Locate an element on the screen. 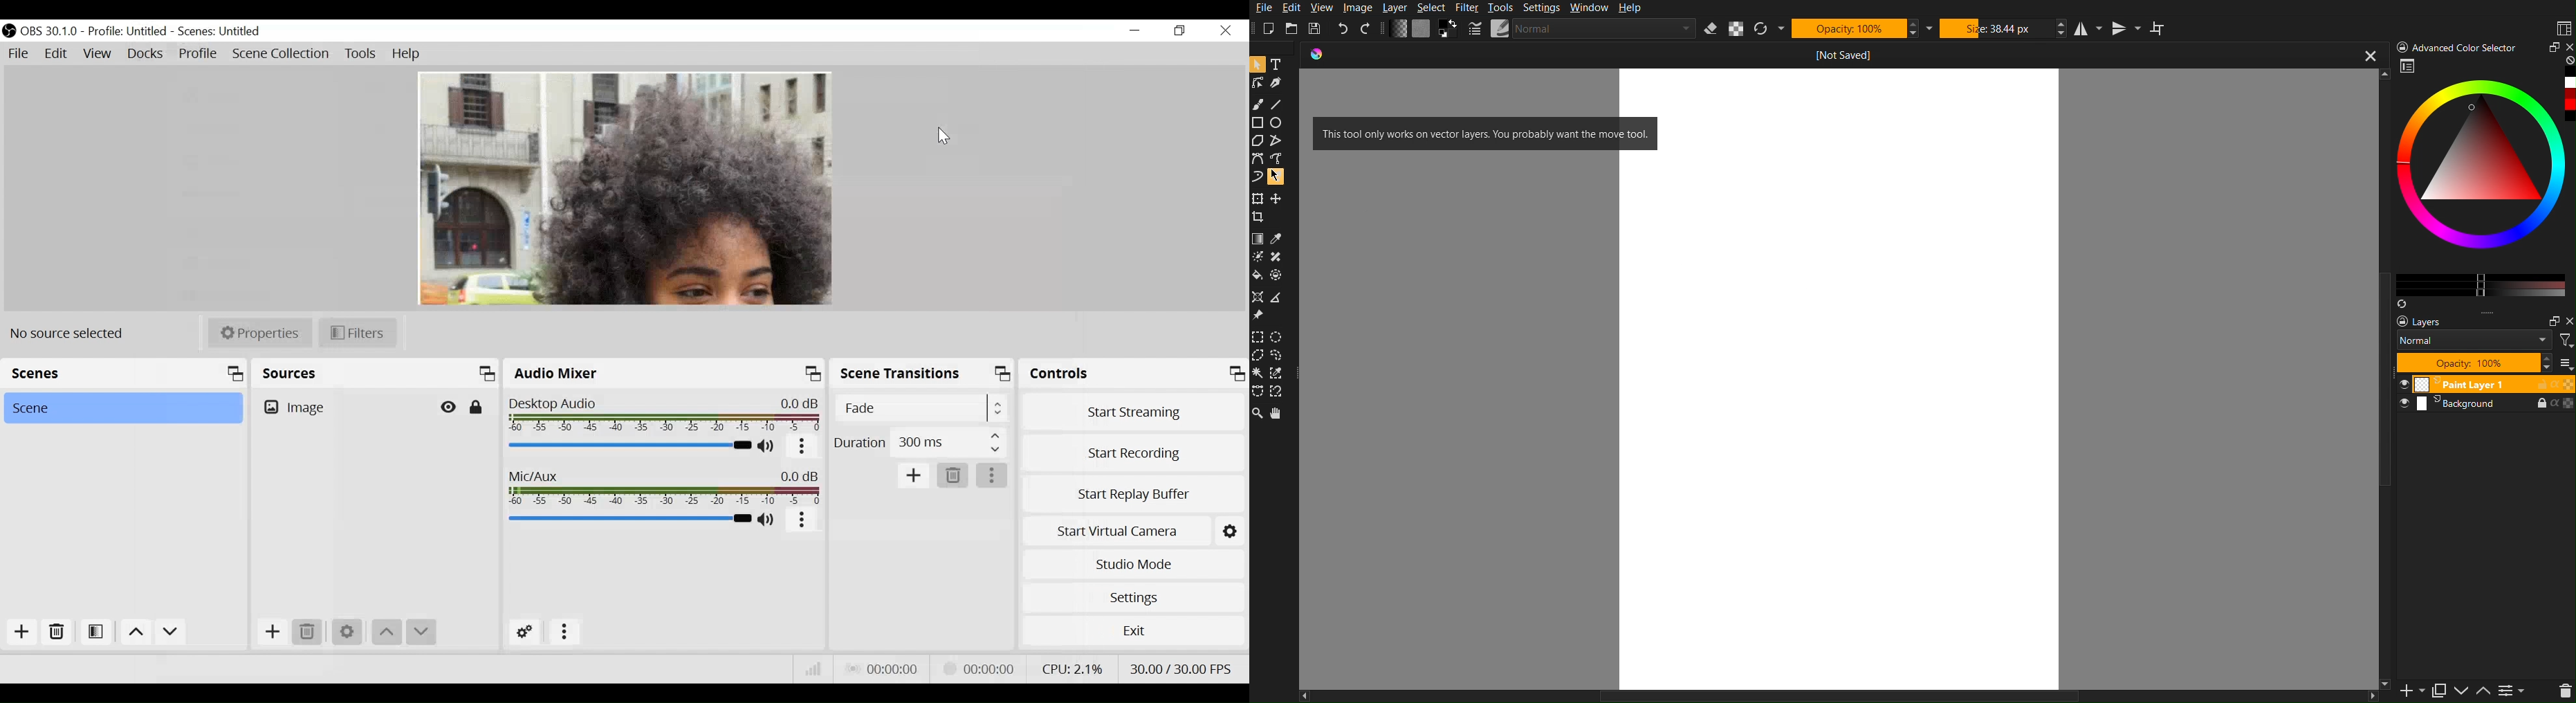 This screenshot has height=728, width=2576. CPU: 2.1% is located at coordinates (1070, 668).